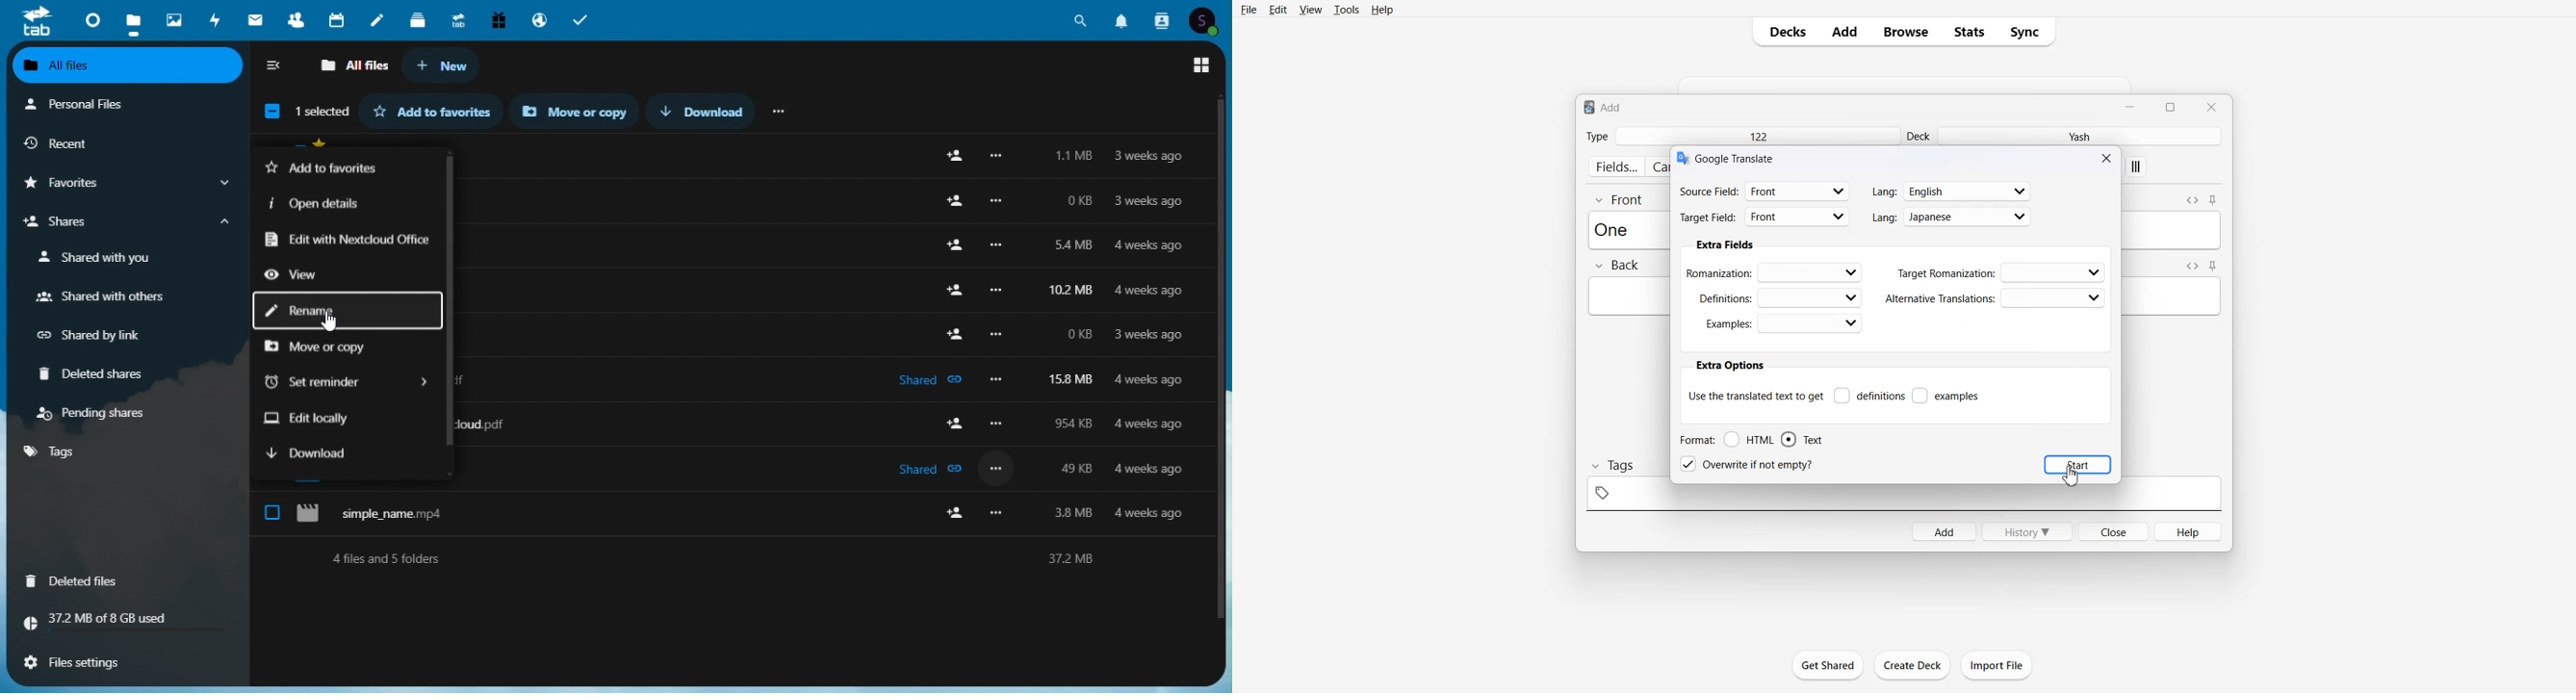 The image size is (2576, 700). I want to click on Toggle HTML Editor, so click(2190, 265).